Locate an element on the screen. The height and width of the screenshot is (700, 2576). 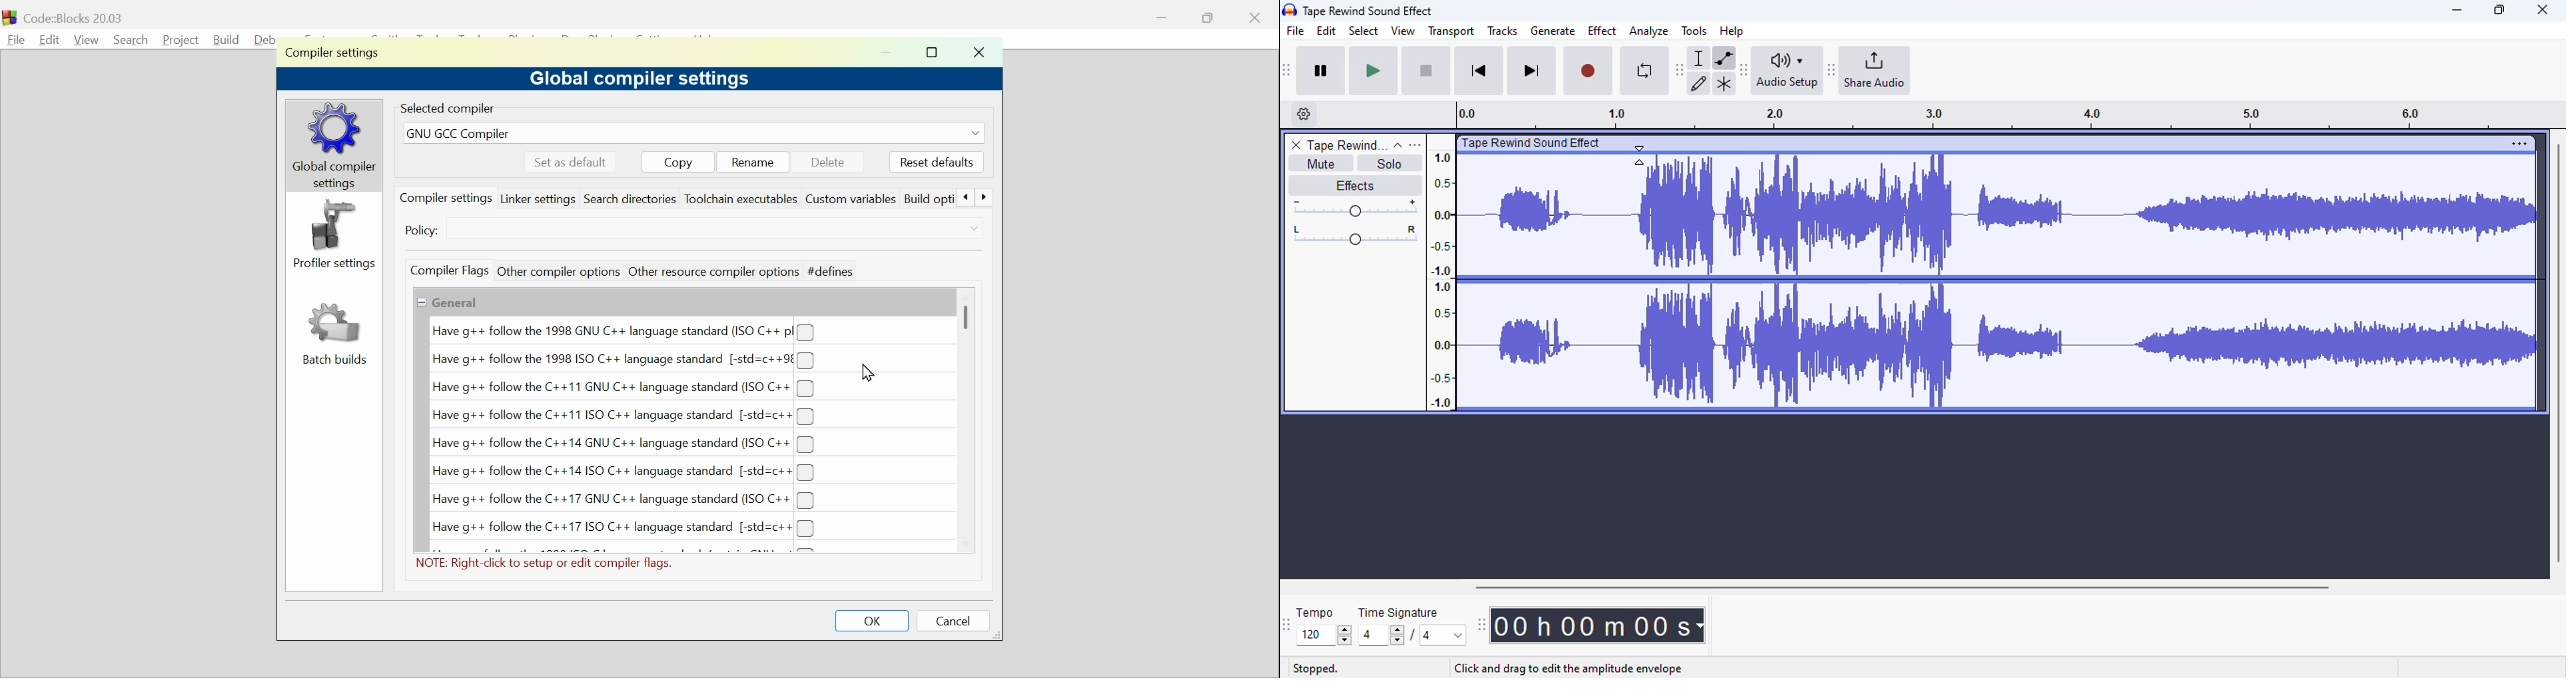
Audacity logo is located at coordinates (1289, 10).